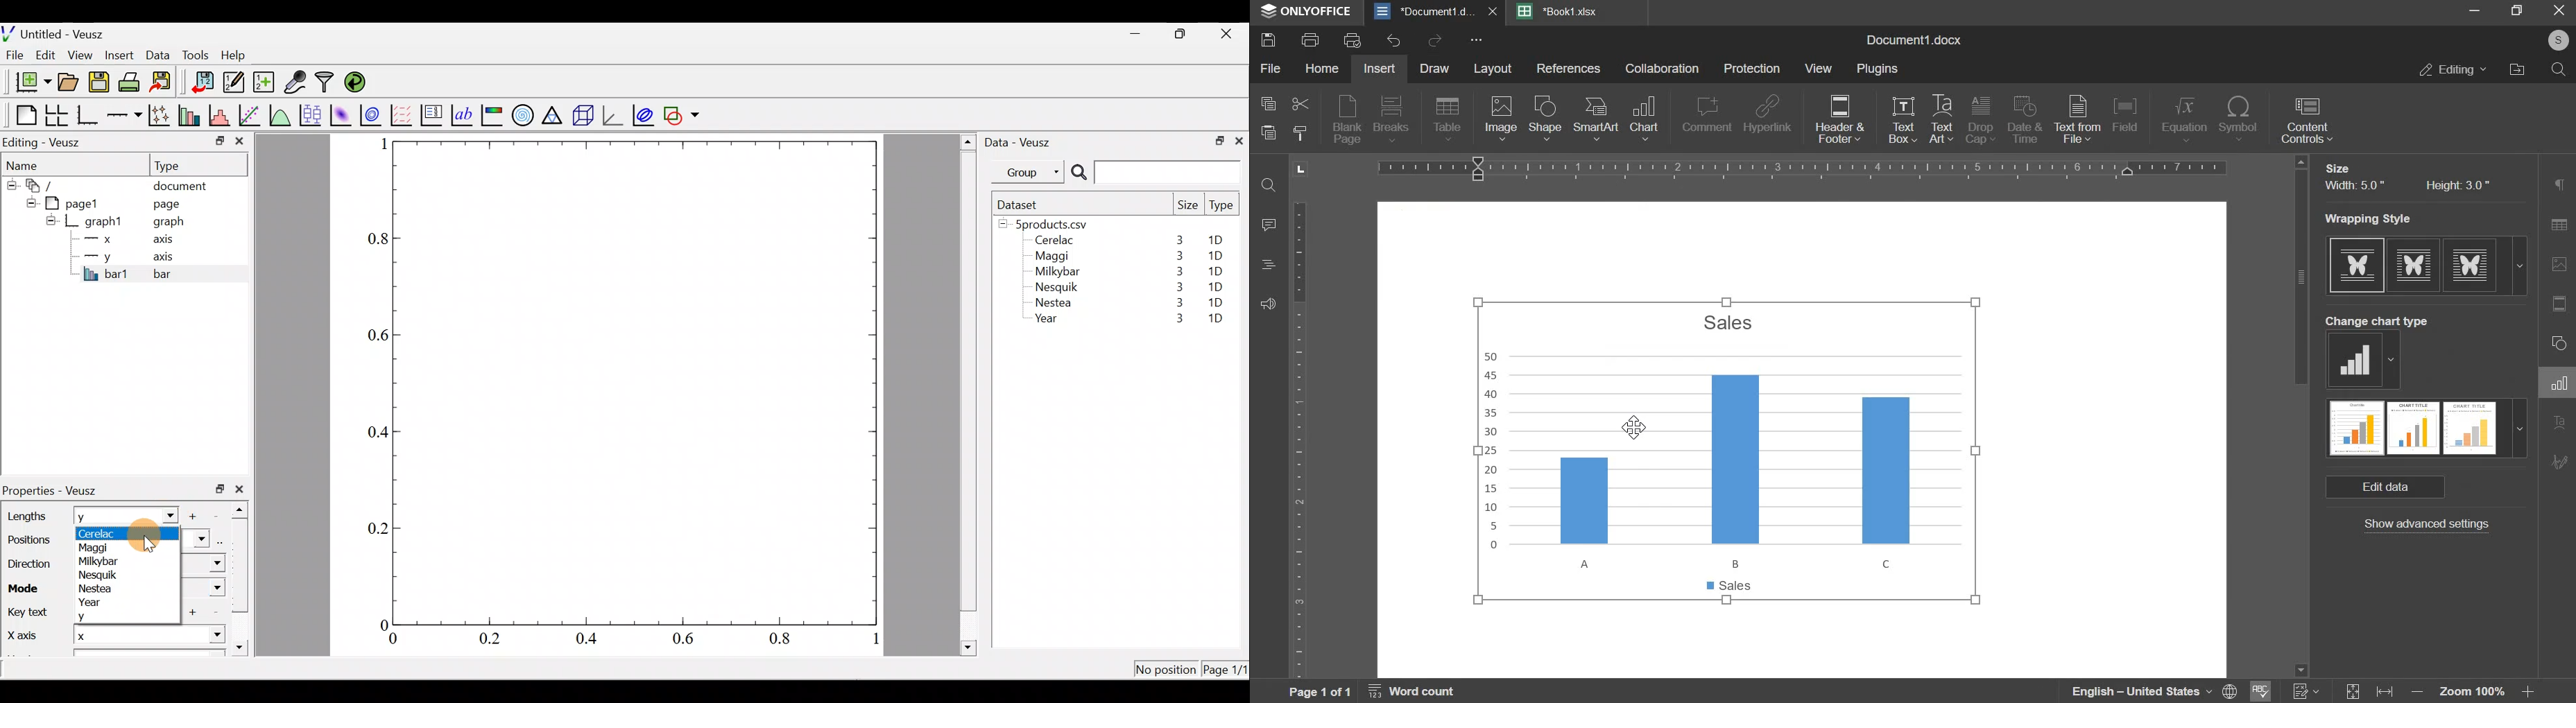  What do you see at coordinates (2559, 303) in the screenshot?
I see `Image Tool` at bounding box center [2559, 303].